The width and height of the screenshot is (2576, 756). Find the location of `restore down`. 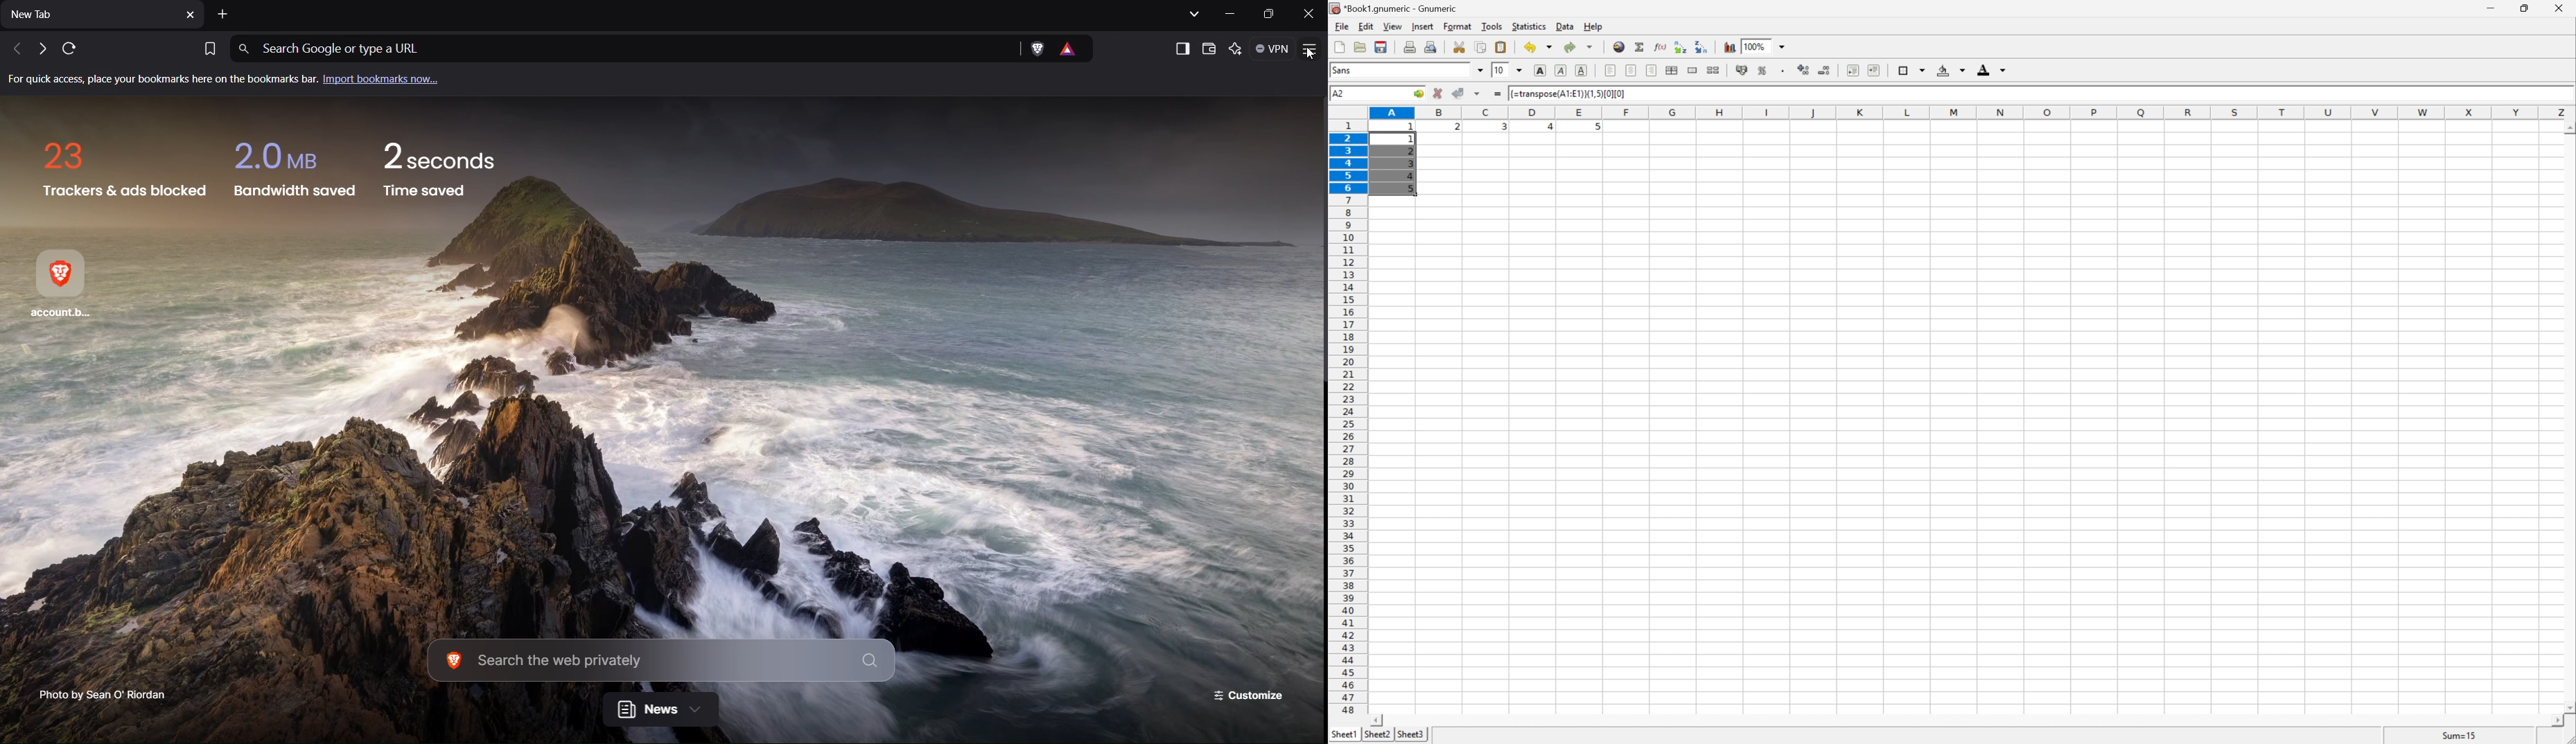

restore down is located at coordinates (2528, 7).